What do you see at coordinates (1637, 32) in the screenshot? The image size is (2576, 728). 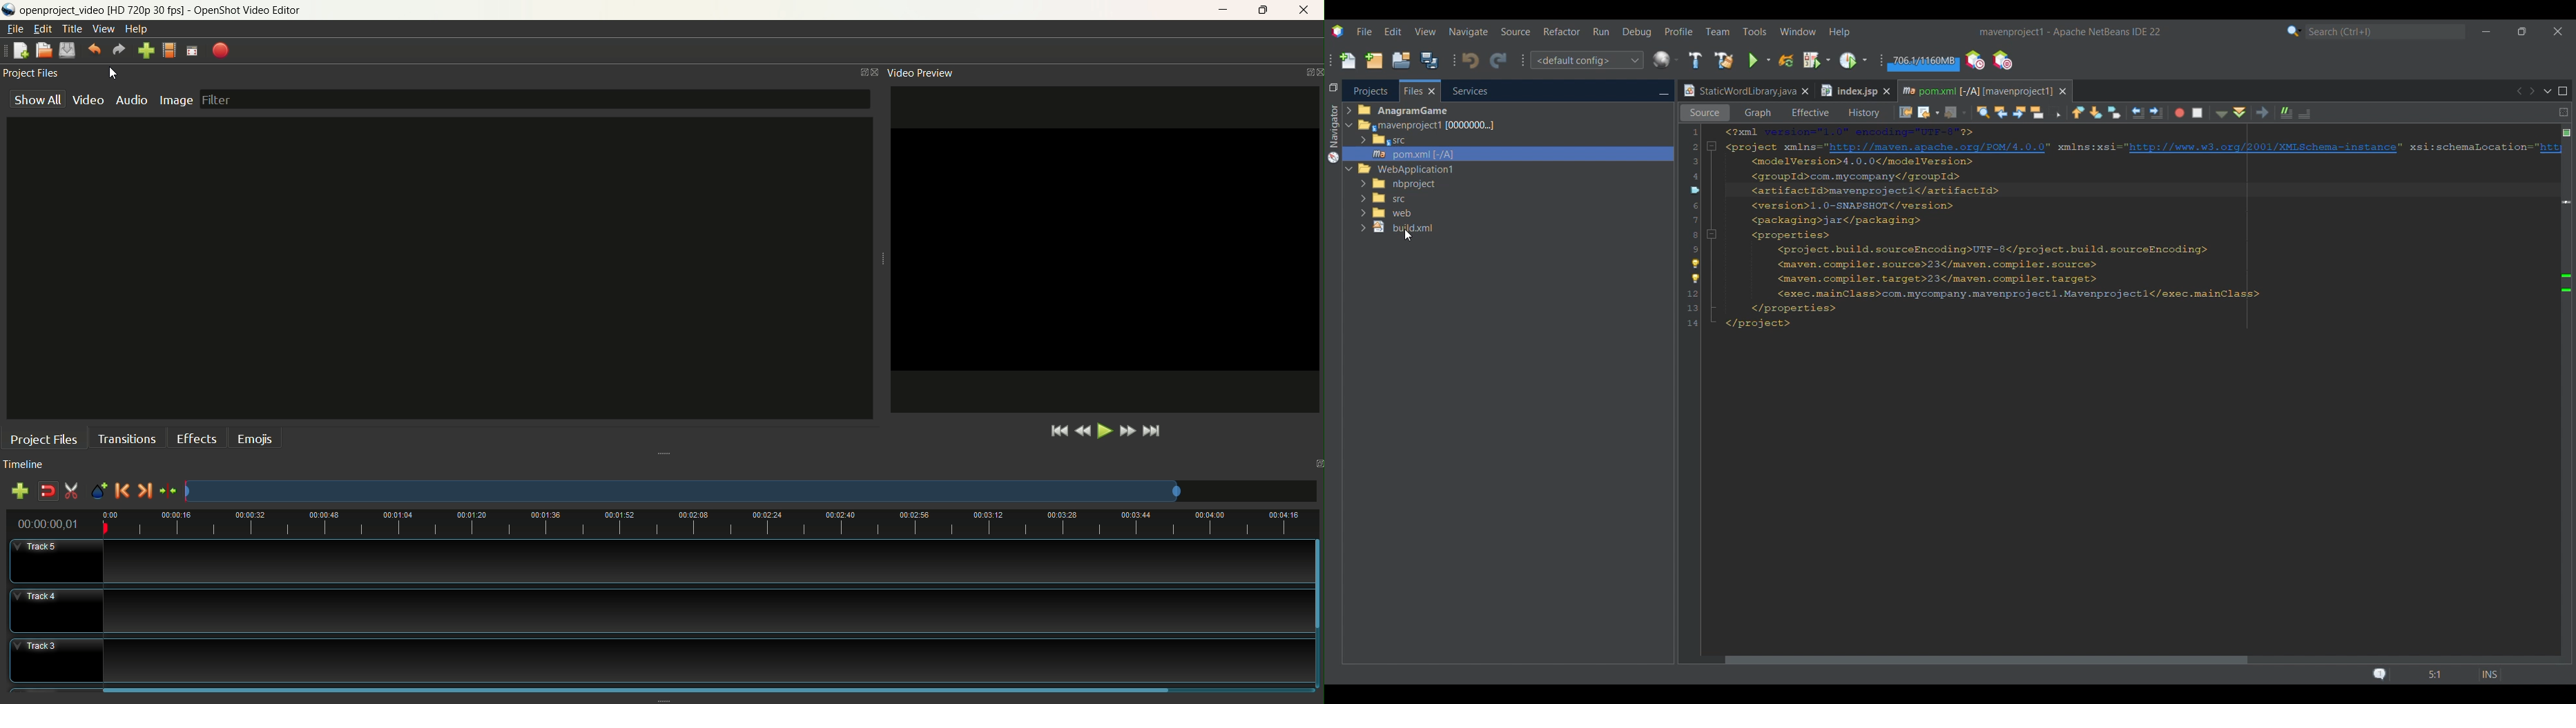 I see `Debug menu` at bounding box center [1637, 32].